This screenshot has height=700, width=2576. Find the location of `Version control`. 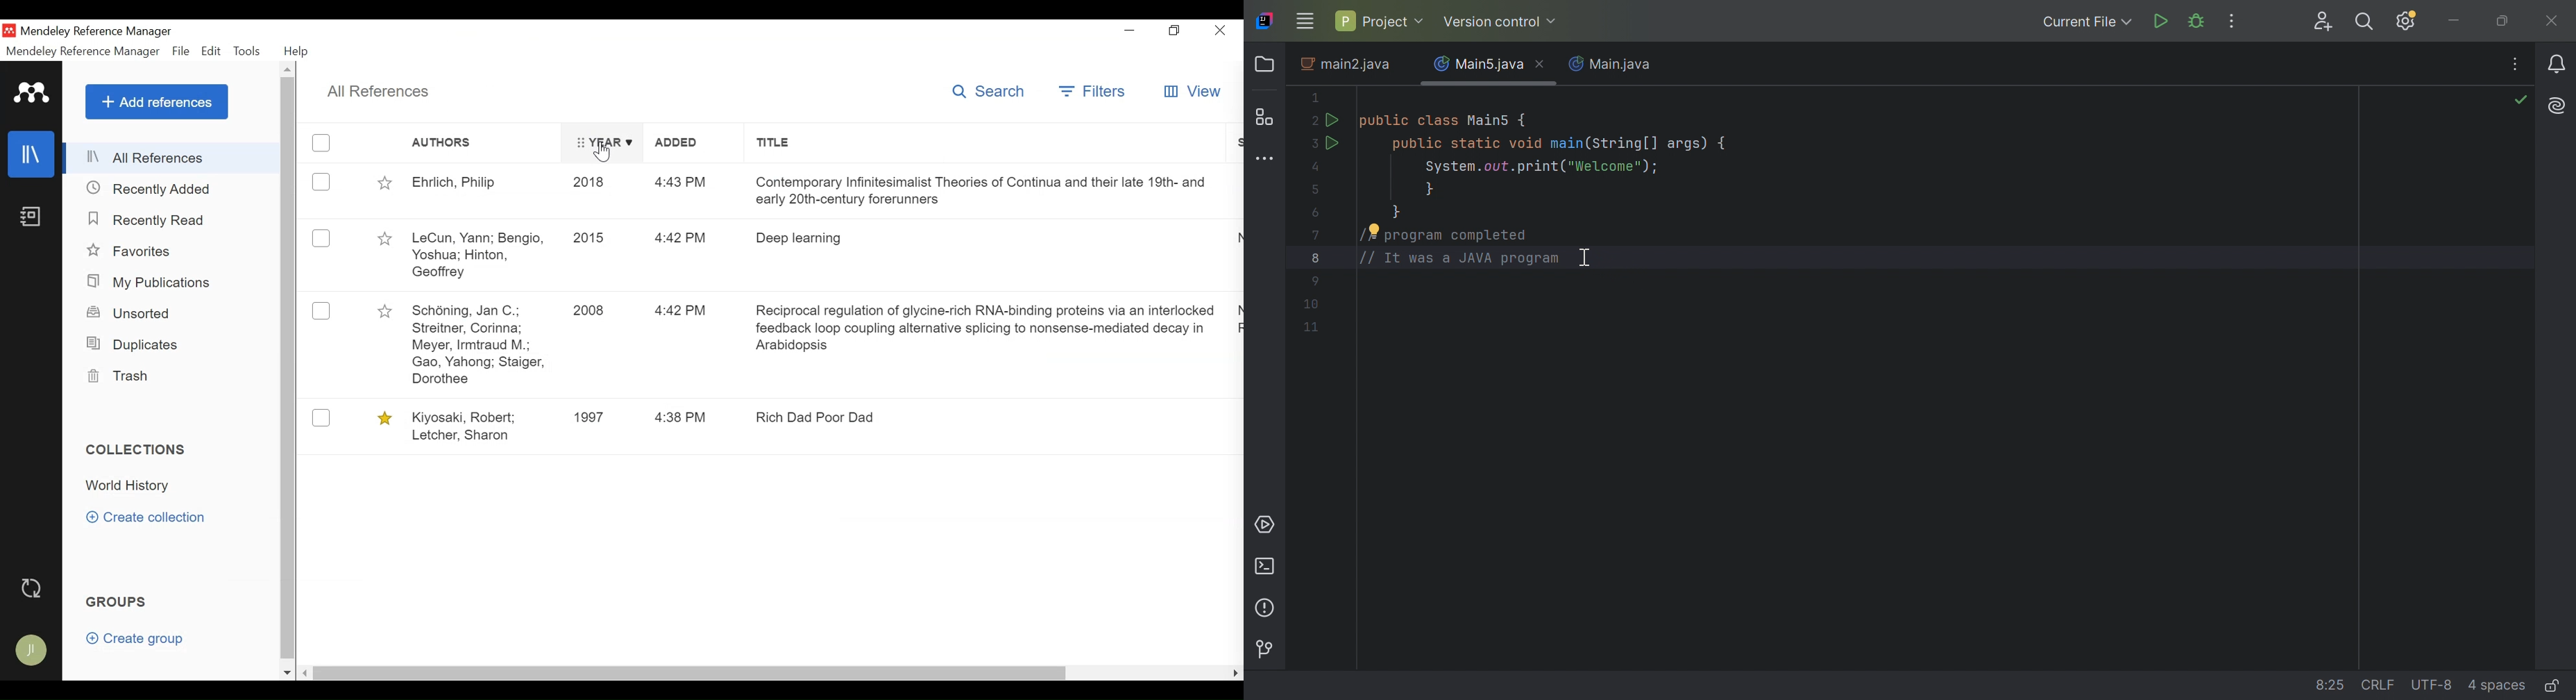

Version control is located at coordinates (1265, 647).